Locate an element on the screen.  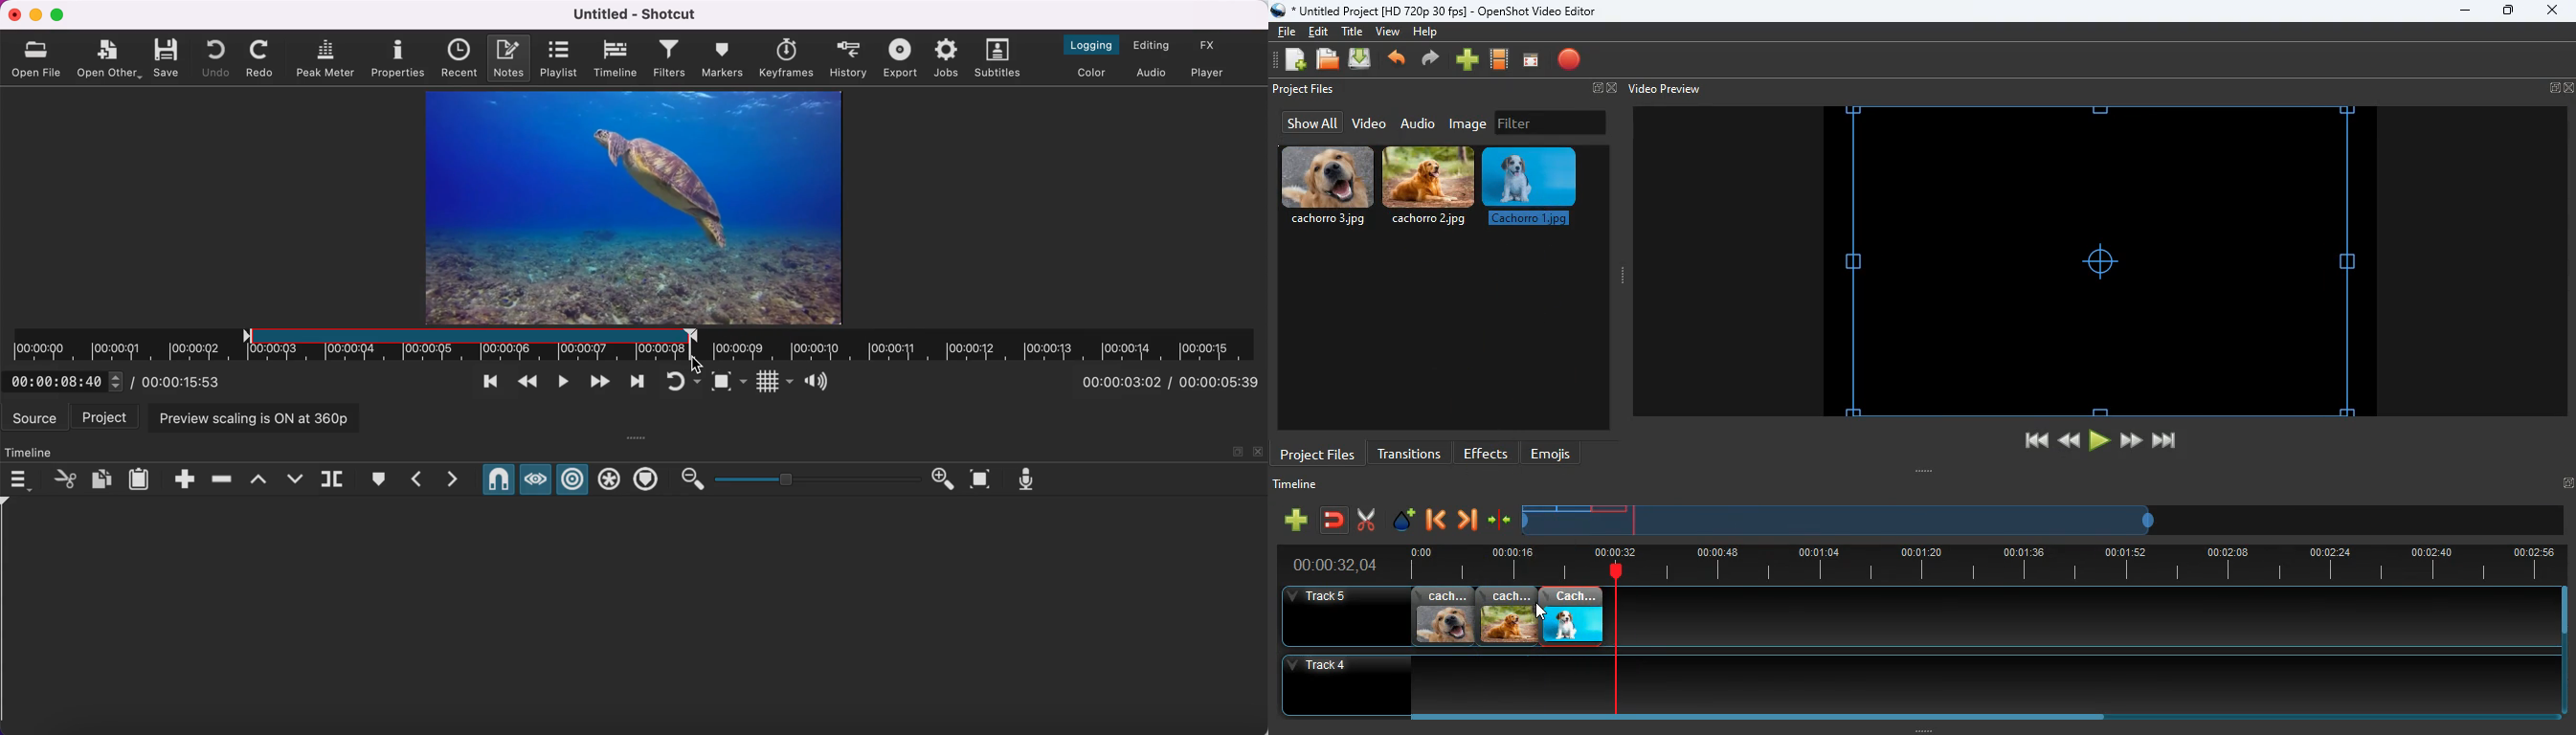
maximize is located at coordinates (1238, 450).